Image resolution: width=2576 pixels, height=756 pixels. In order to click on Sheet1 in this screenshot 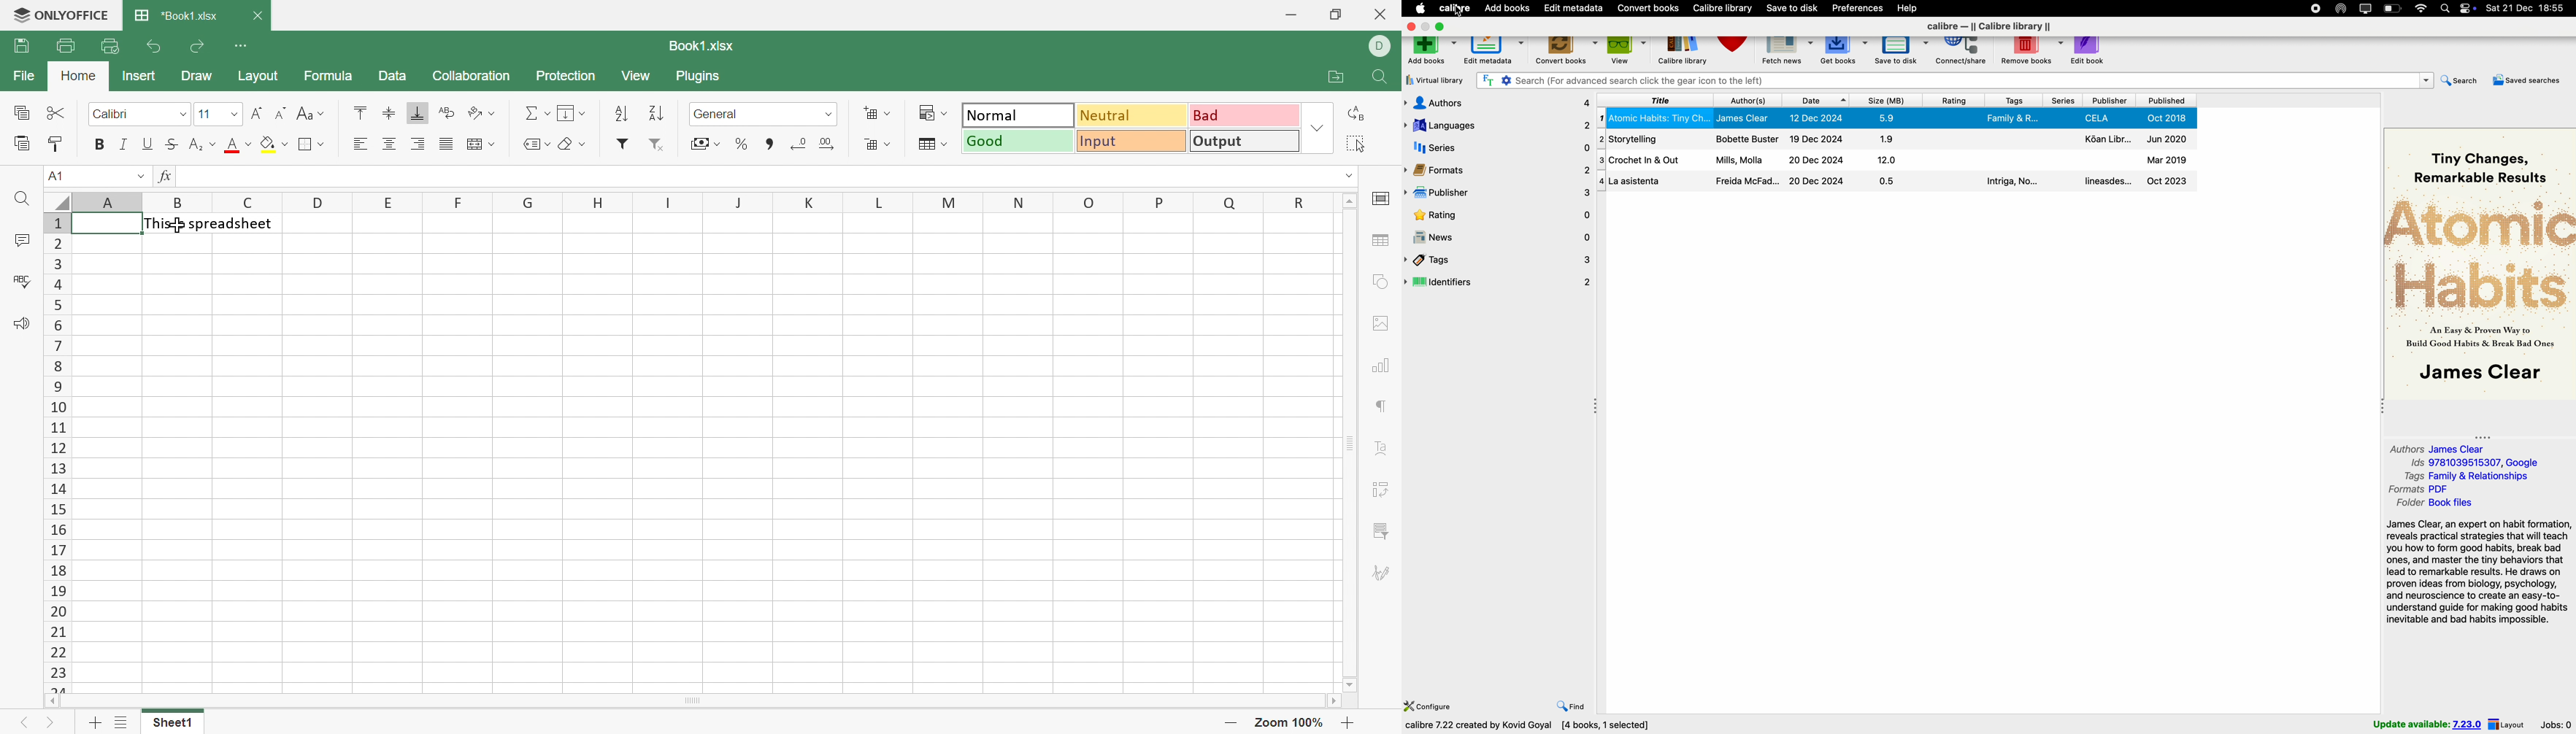, I will do `click(172, 722)`.